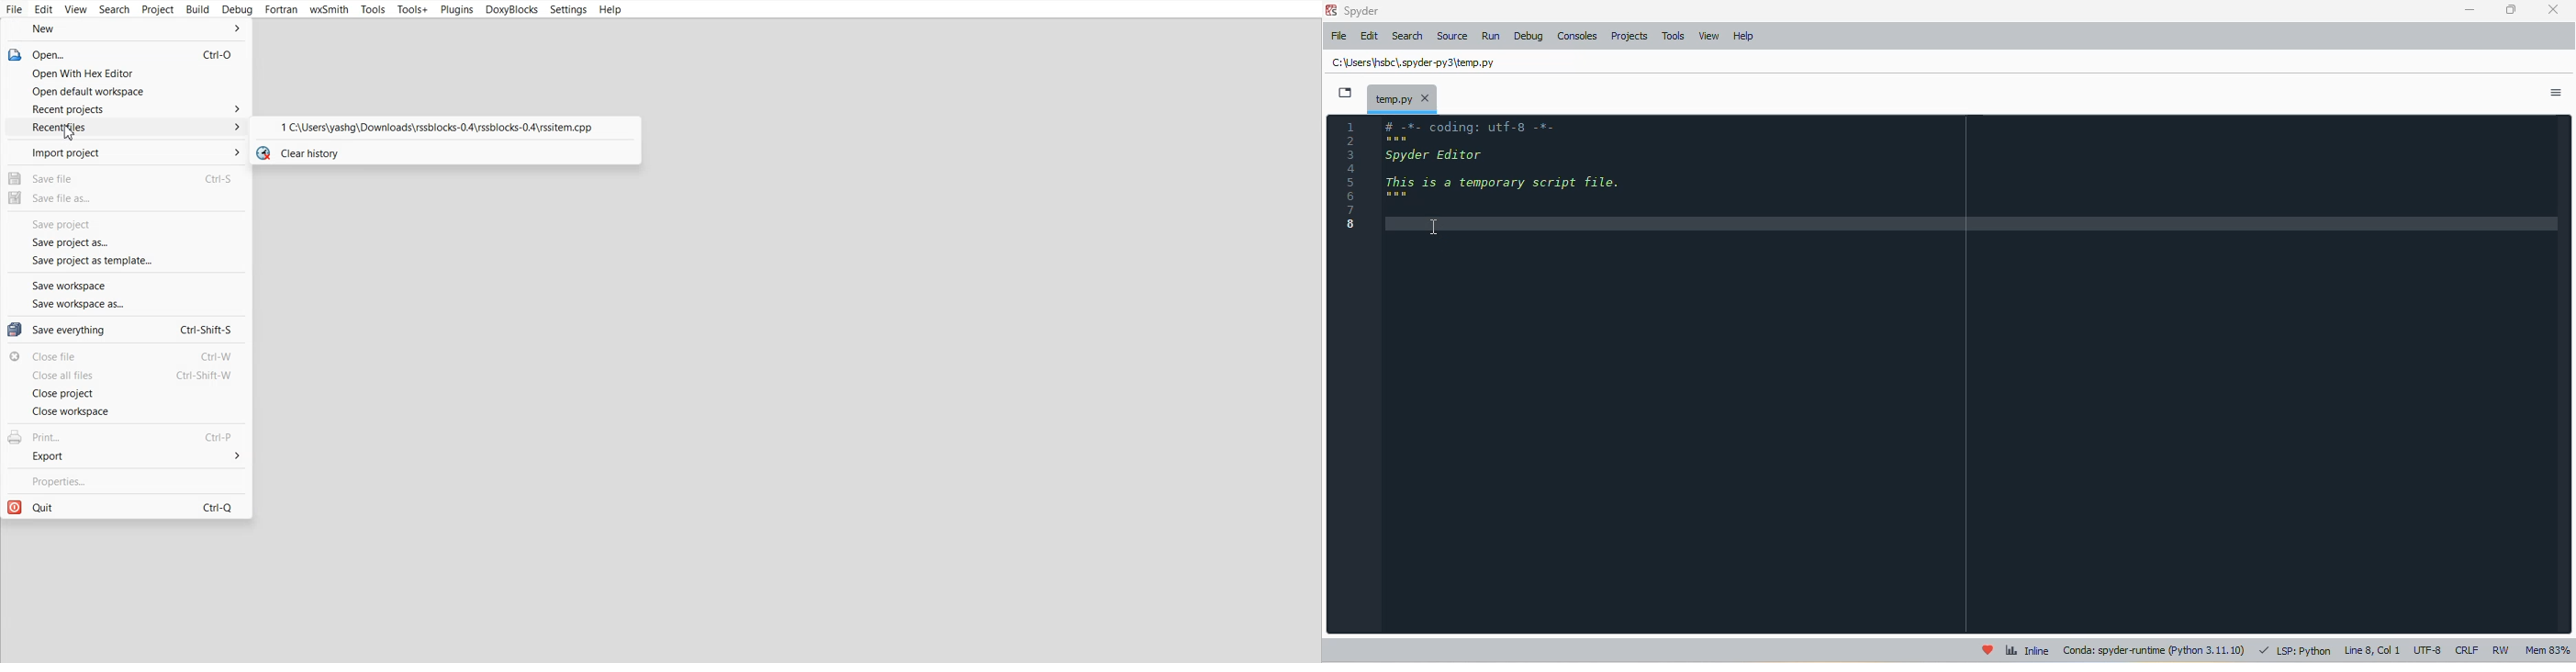  Describe the element at coordinates (1577, 36) in the screenshot. I see `consoles` at that location.